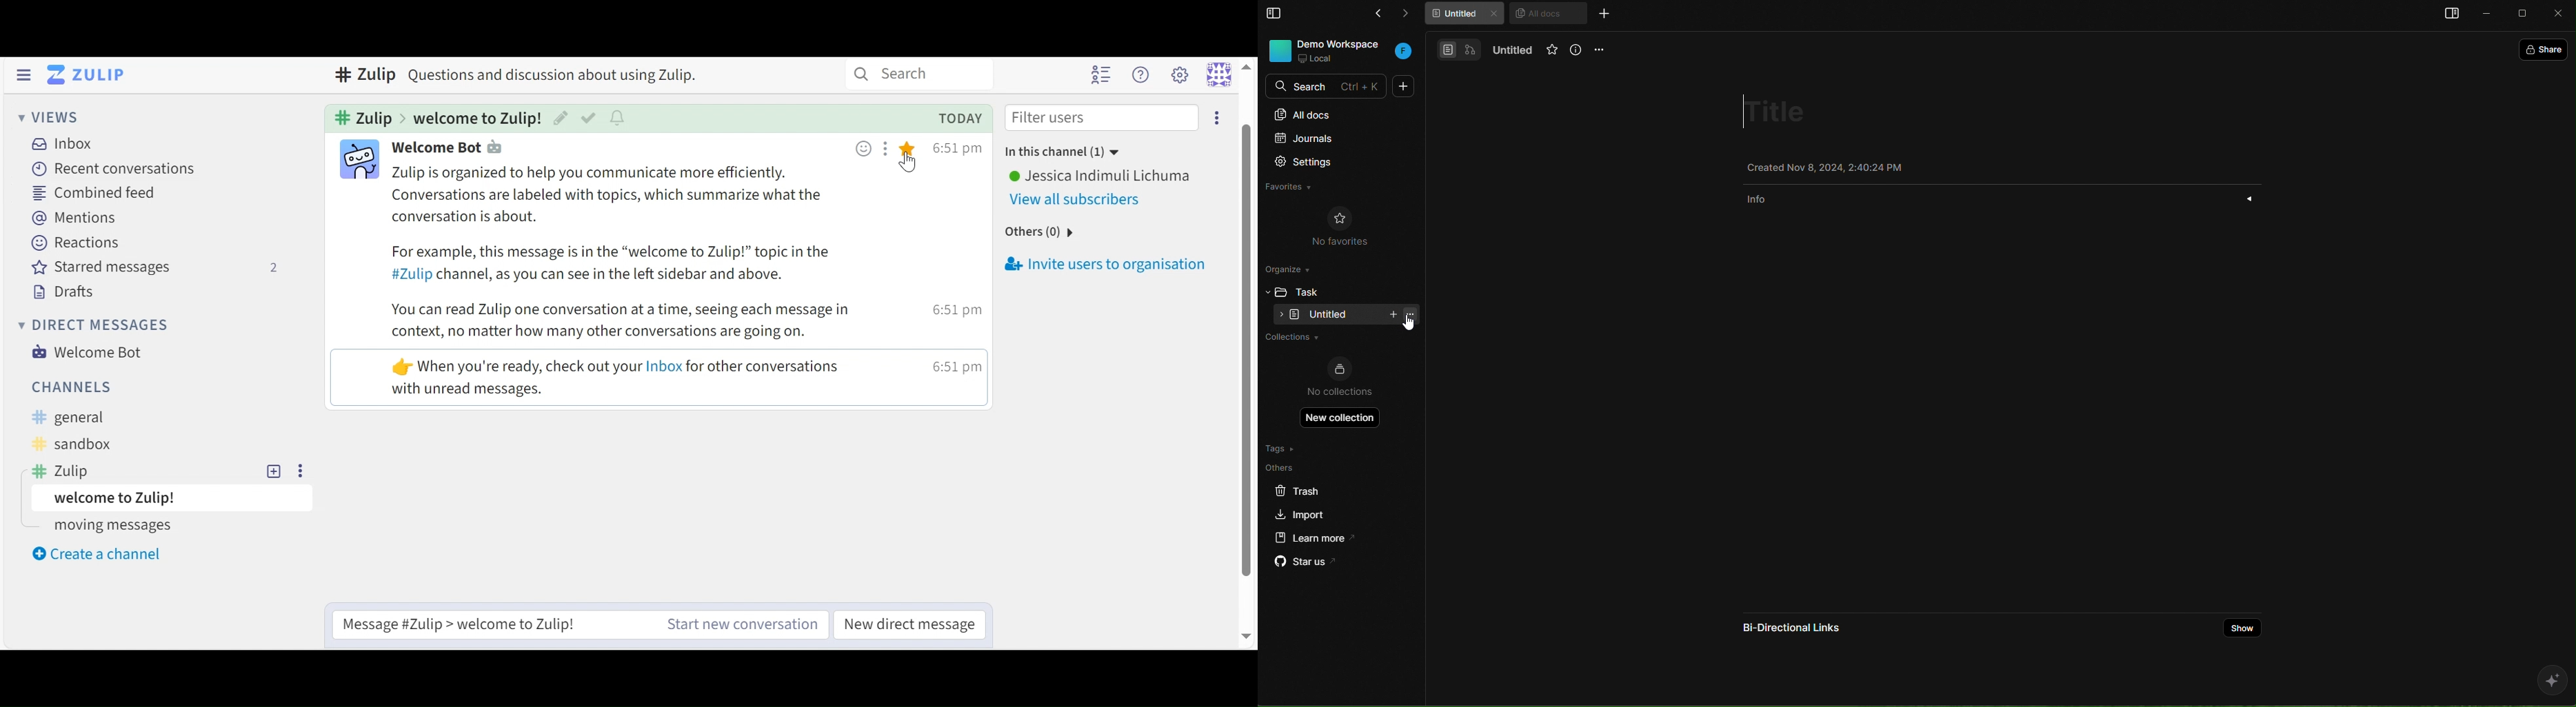 This screenshot has height=728, width=2576. What do you see at coordinates (1072, 200) in the screenshot?
I see `View All ` at bounding box center [1072, 200].